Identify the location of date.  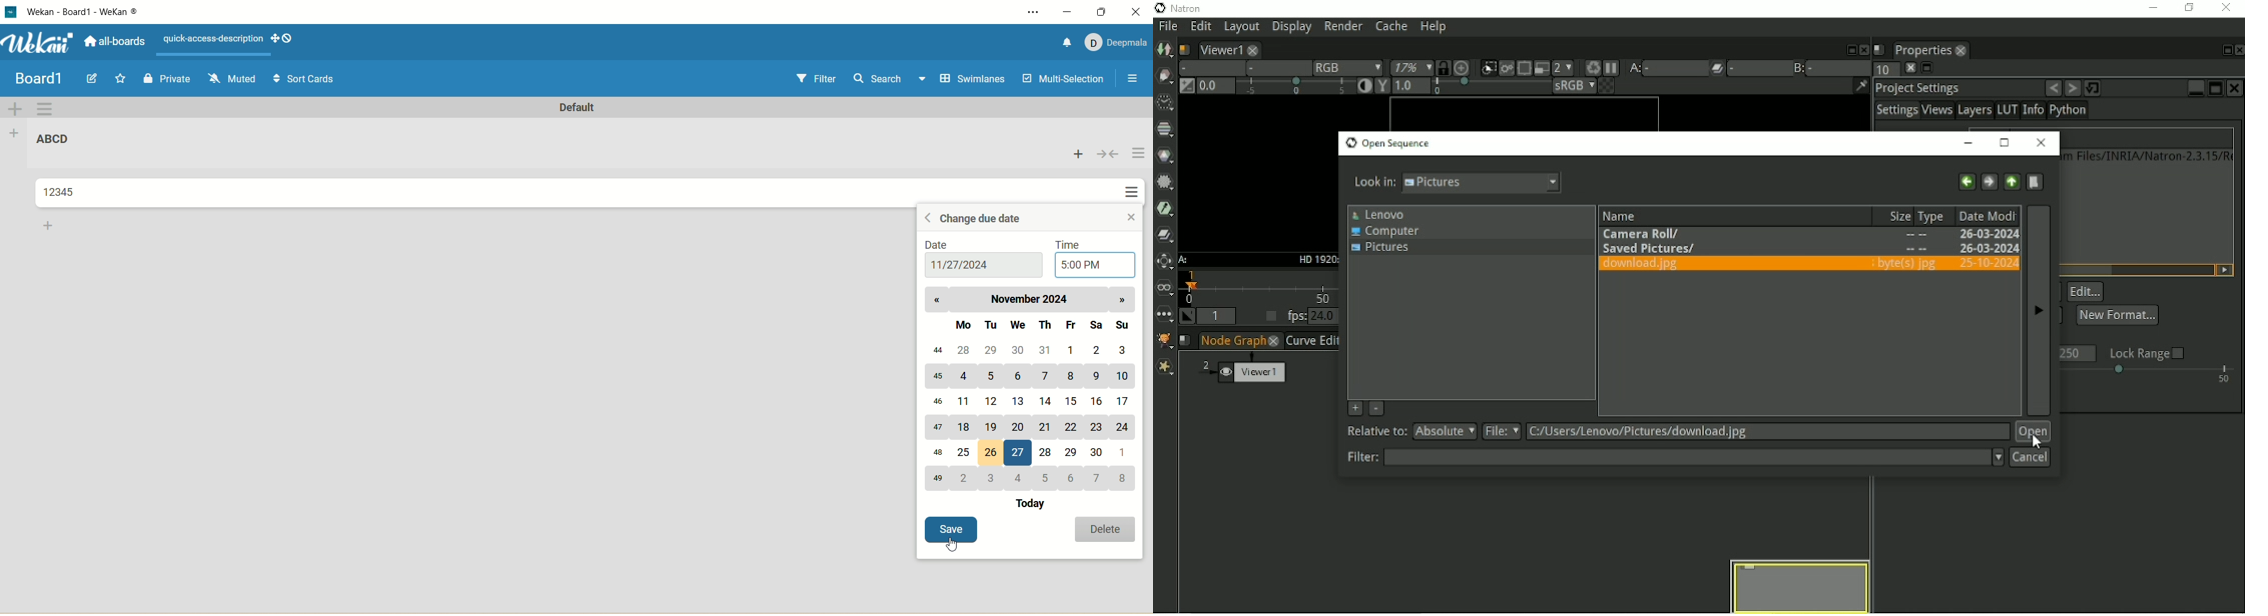
(971, 243).